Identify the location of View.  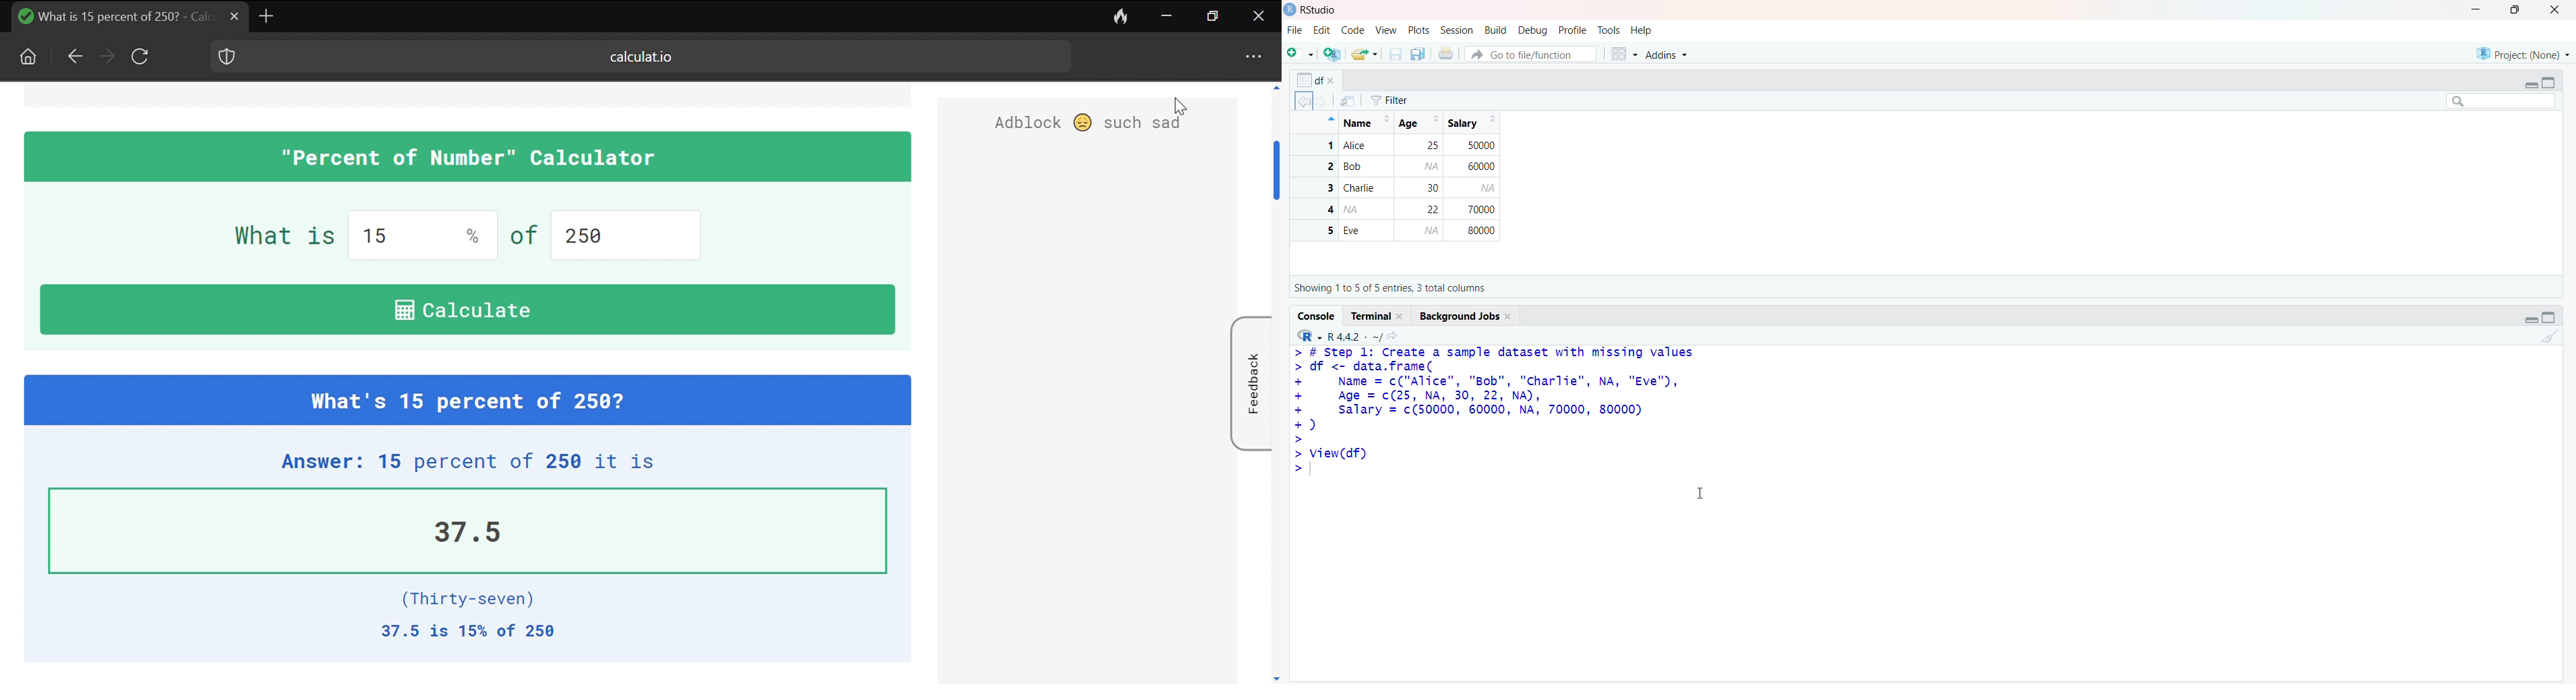
(1385, 31).